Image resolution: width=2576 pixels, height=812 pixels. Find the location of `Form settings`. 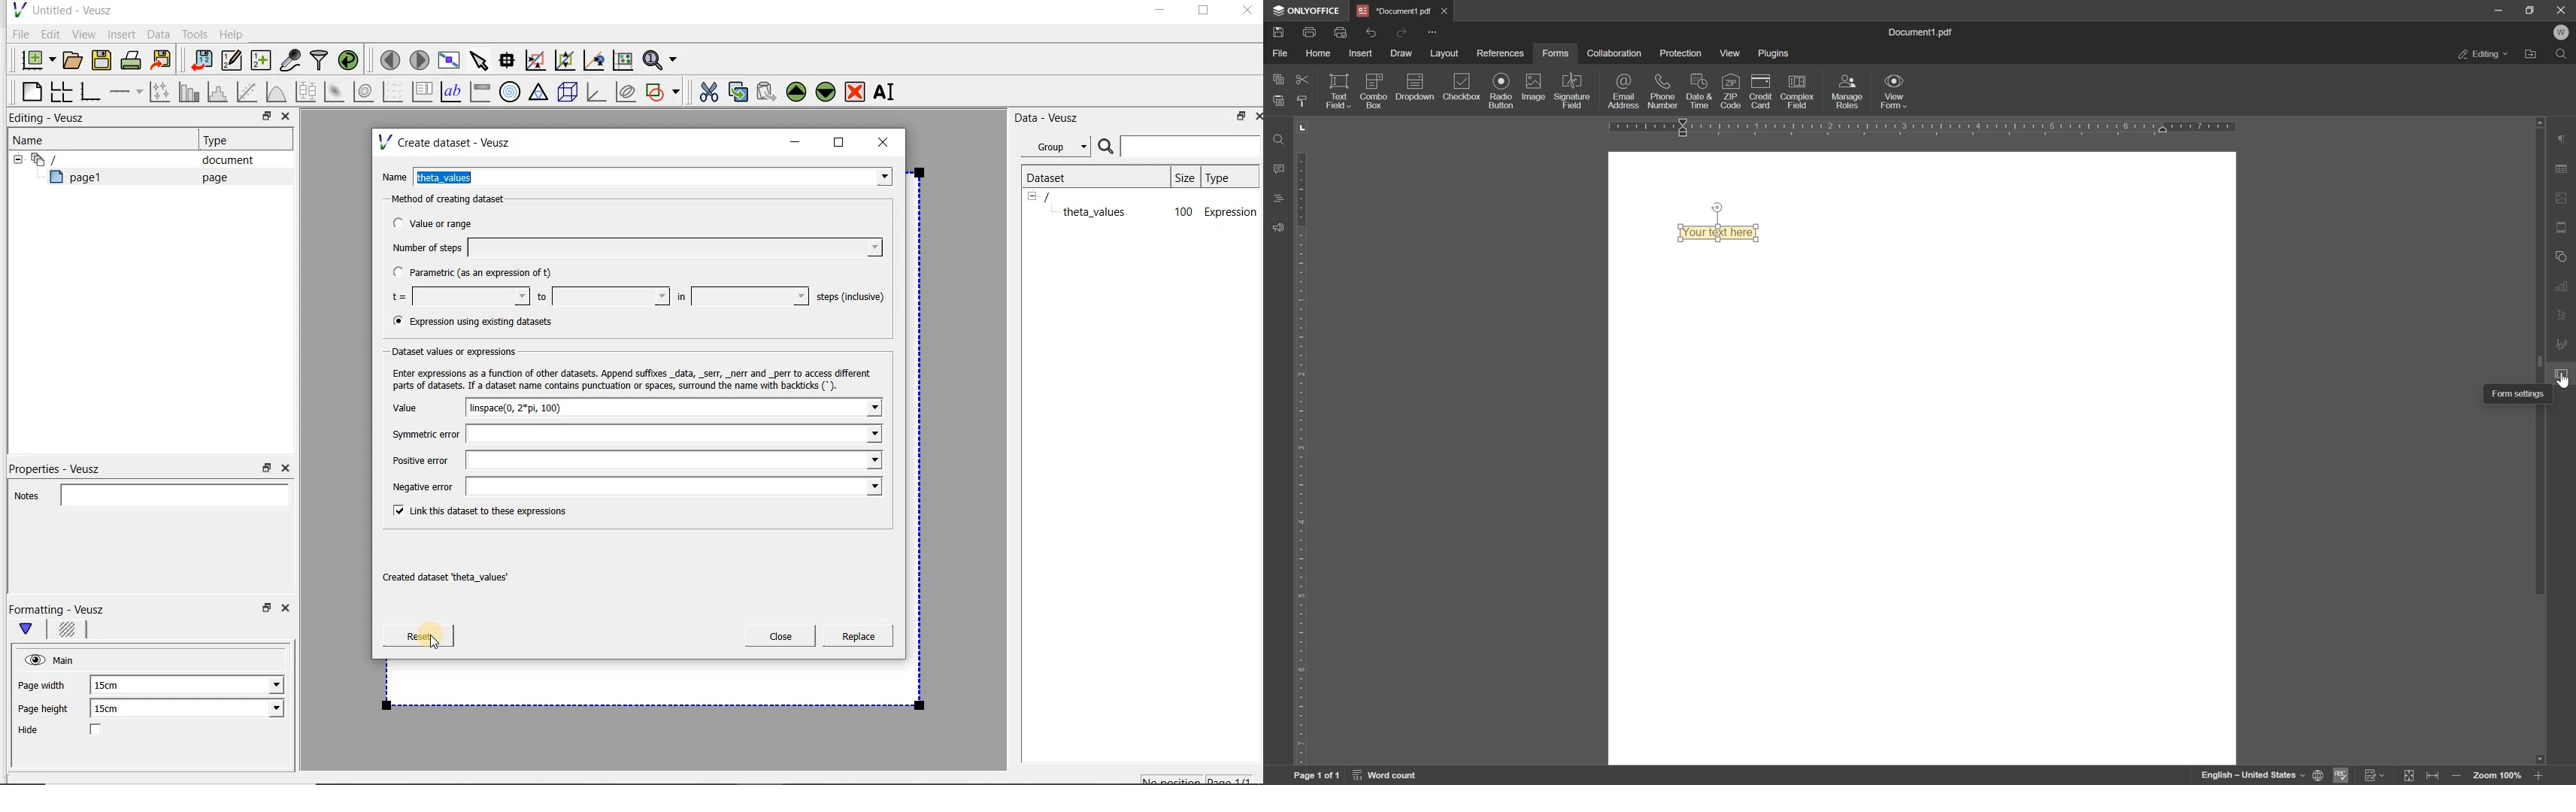

Form settings is located at coordinates (2519, 393).